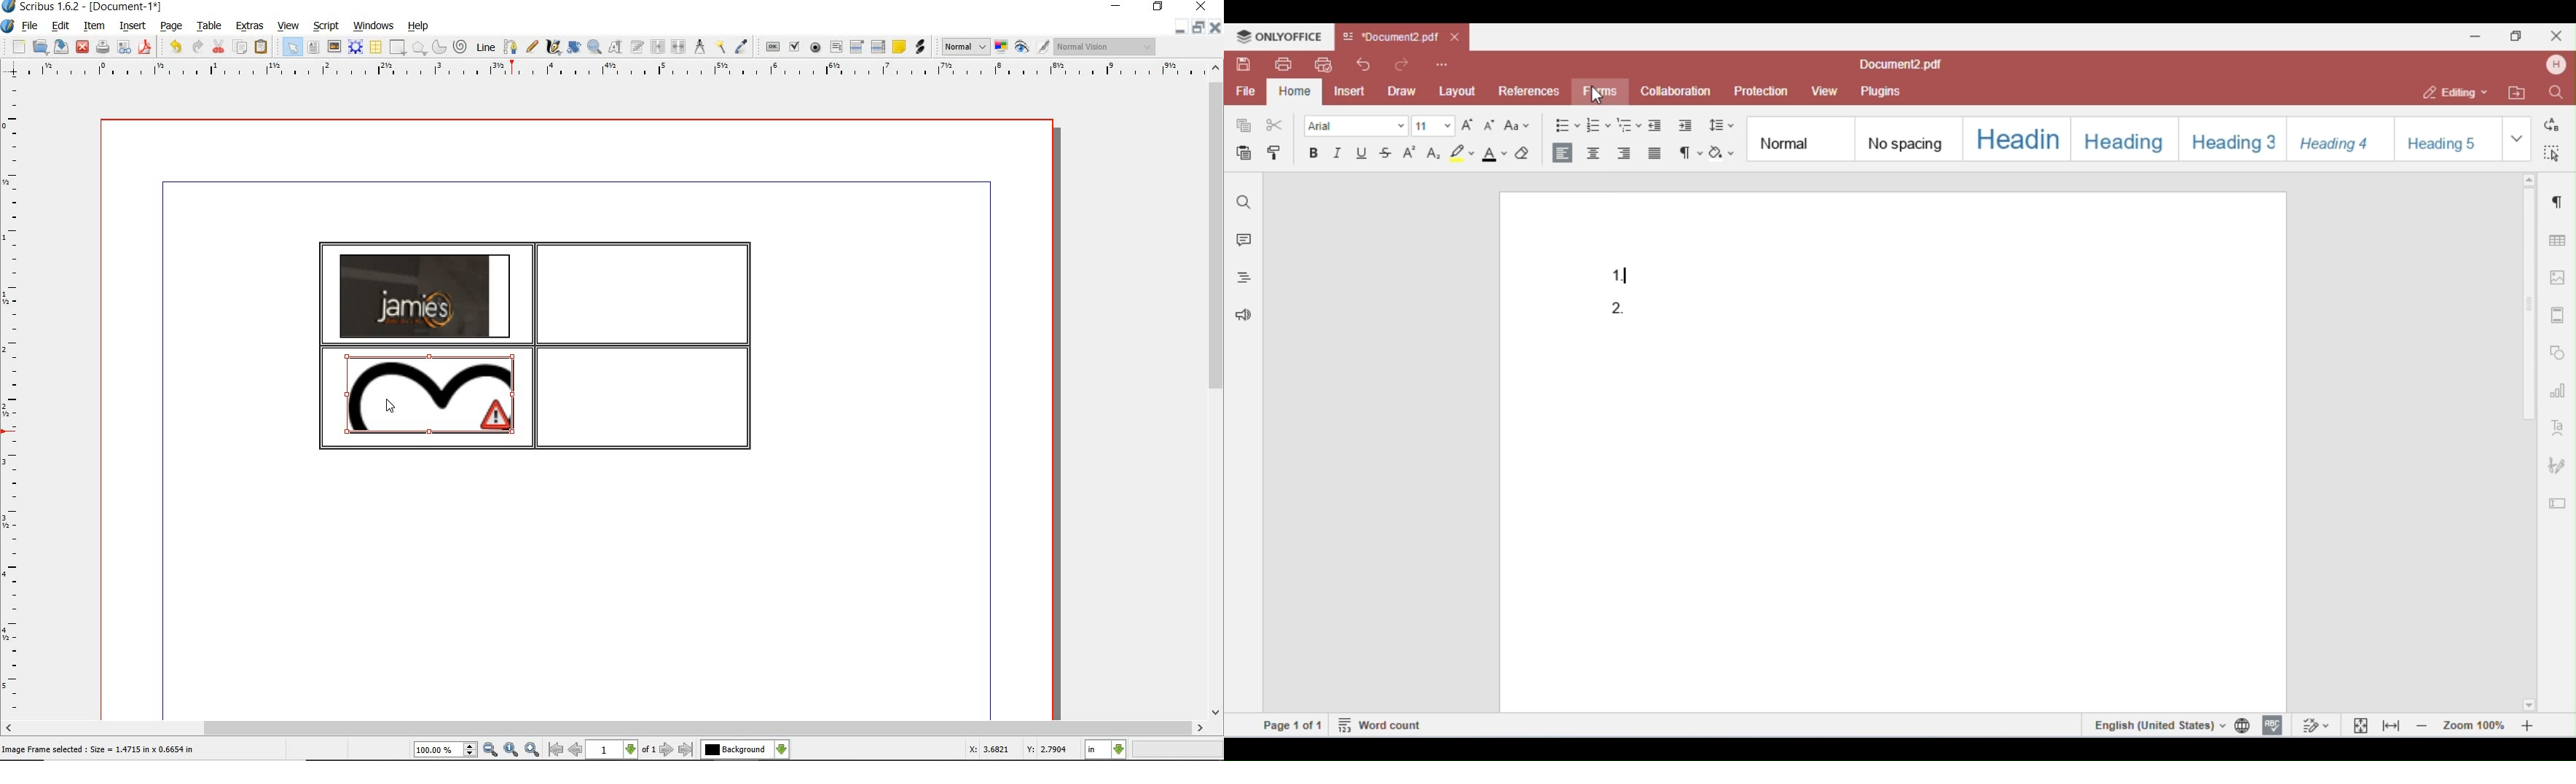 Image resolution: width=2576 pixels, height=784 pixels. What do you see at coordinates (373, 26) in the screenshot?
I see `windows` at bounding box center [373, 26].